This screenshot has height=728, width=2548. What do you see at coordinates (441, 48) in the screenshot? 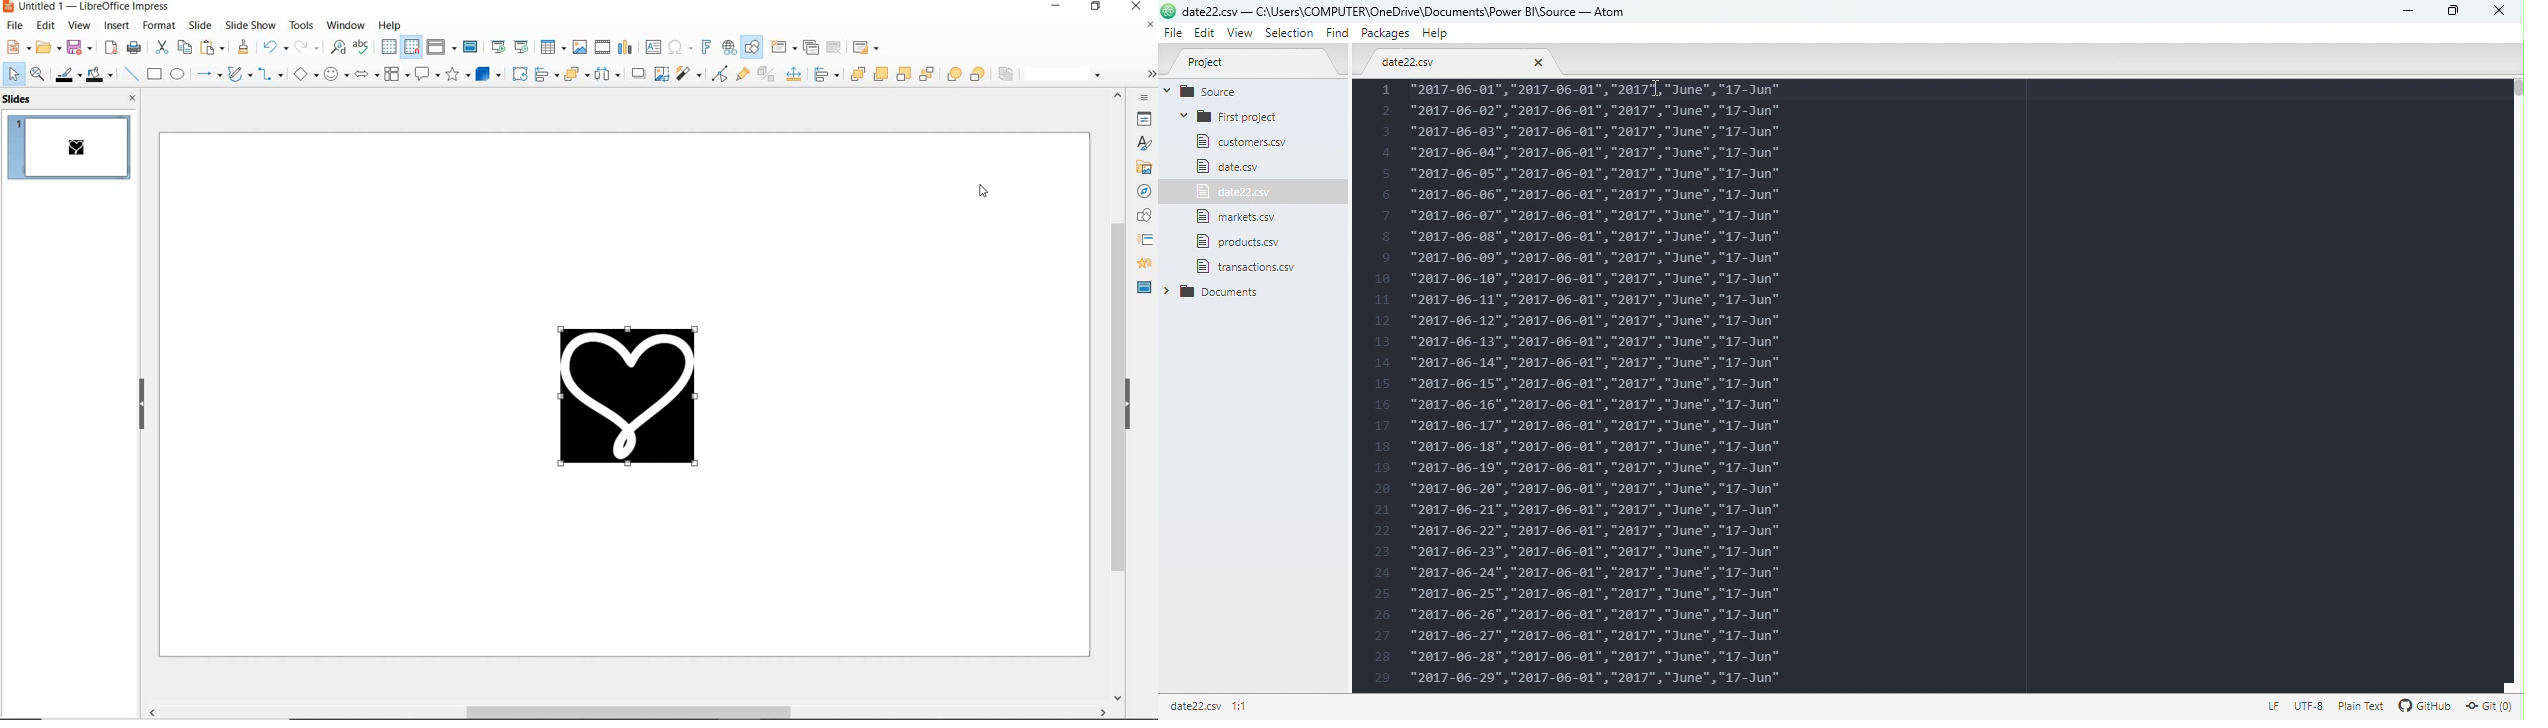
I see `display views` at bounding box center [441, 48].